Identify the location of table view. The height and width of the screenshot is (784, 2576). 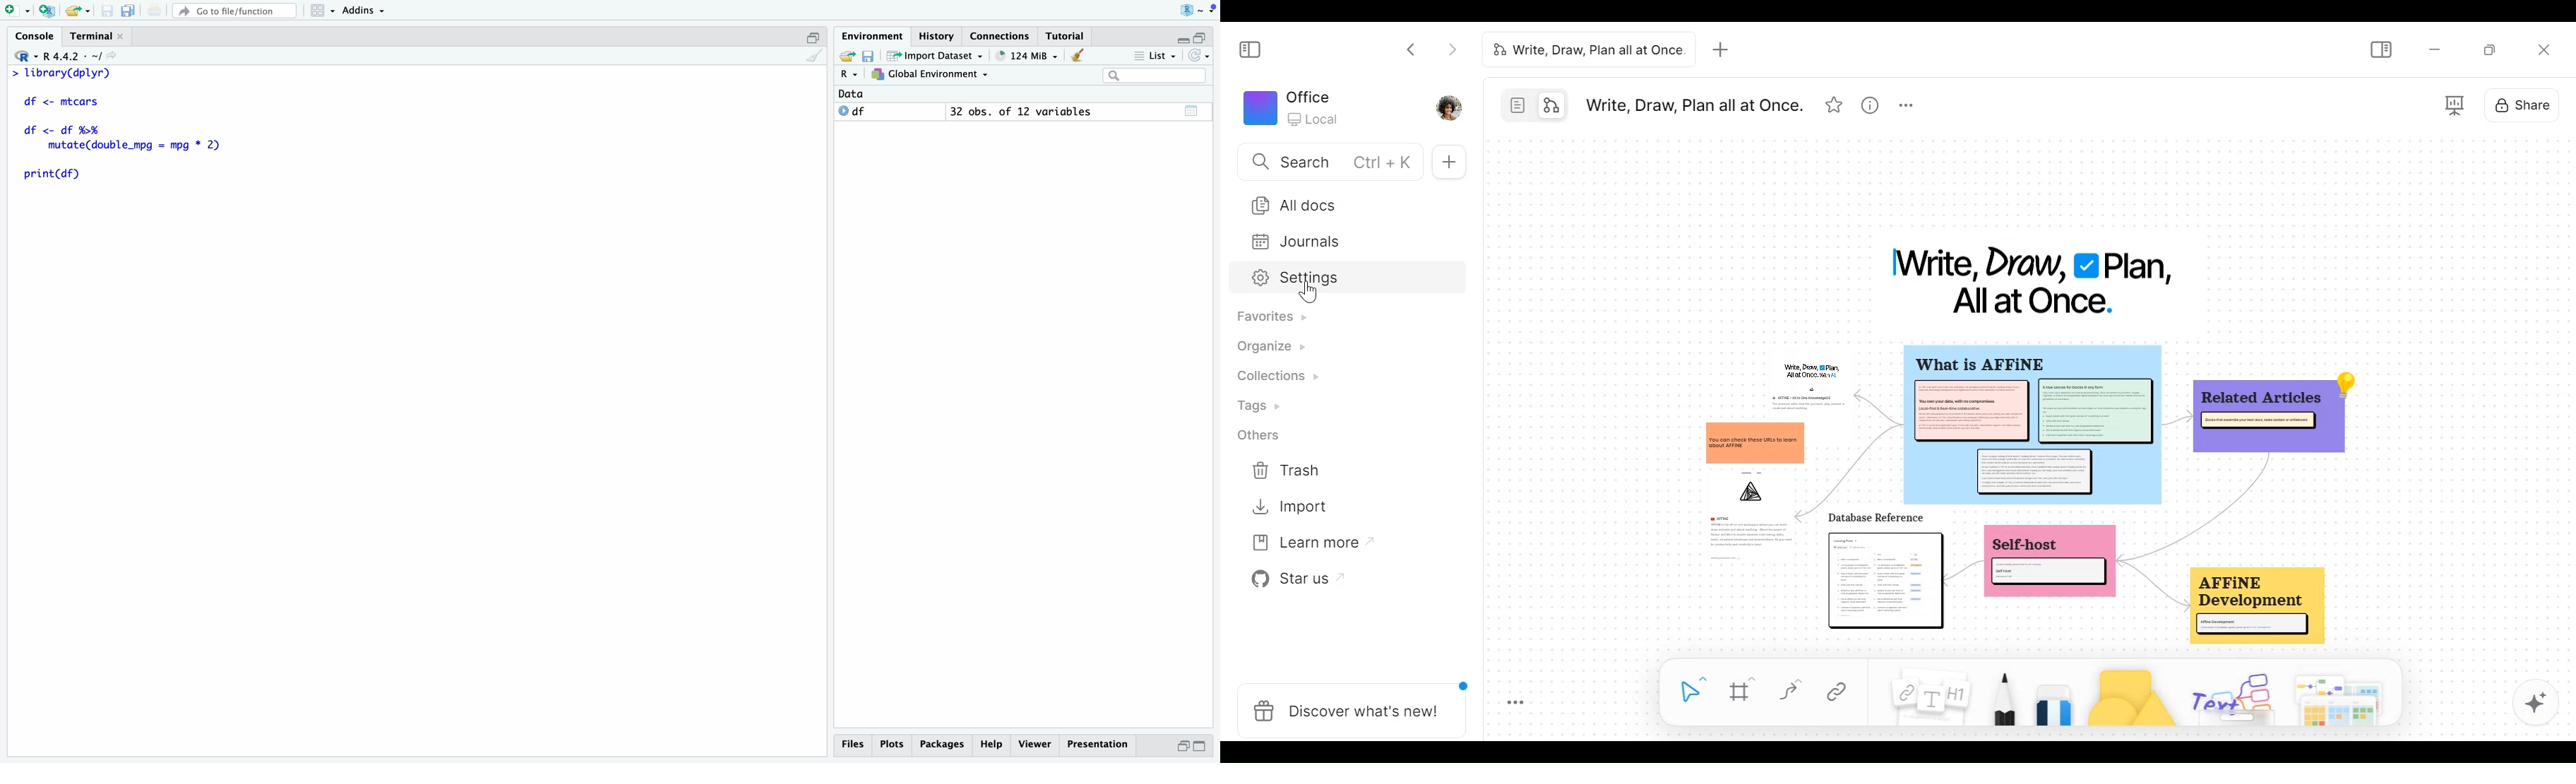
(1192, 111).